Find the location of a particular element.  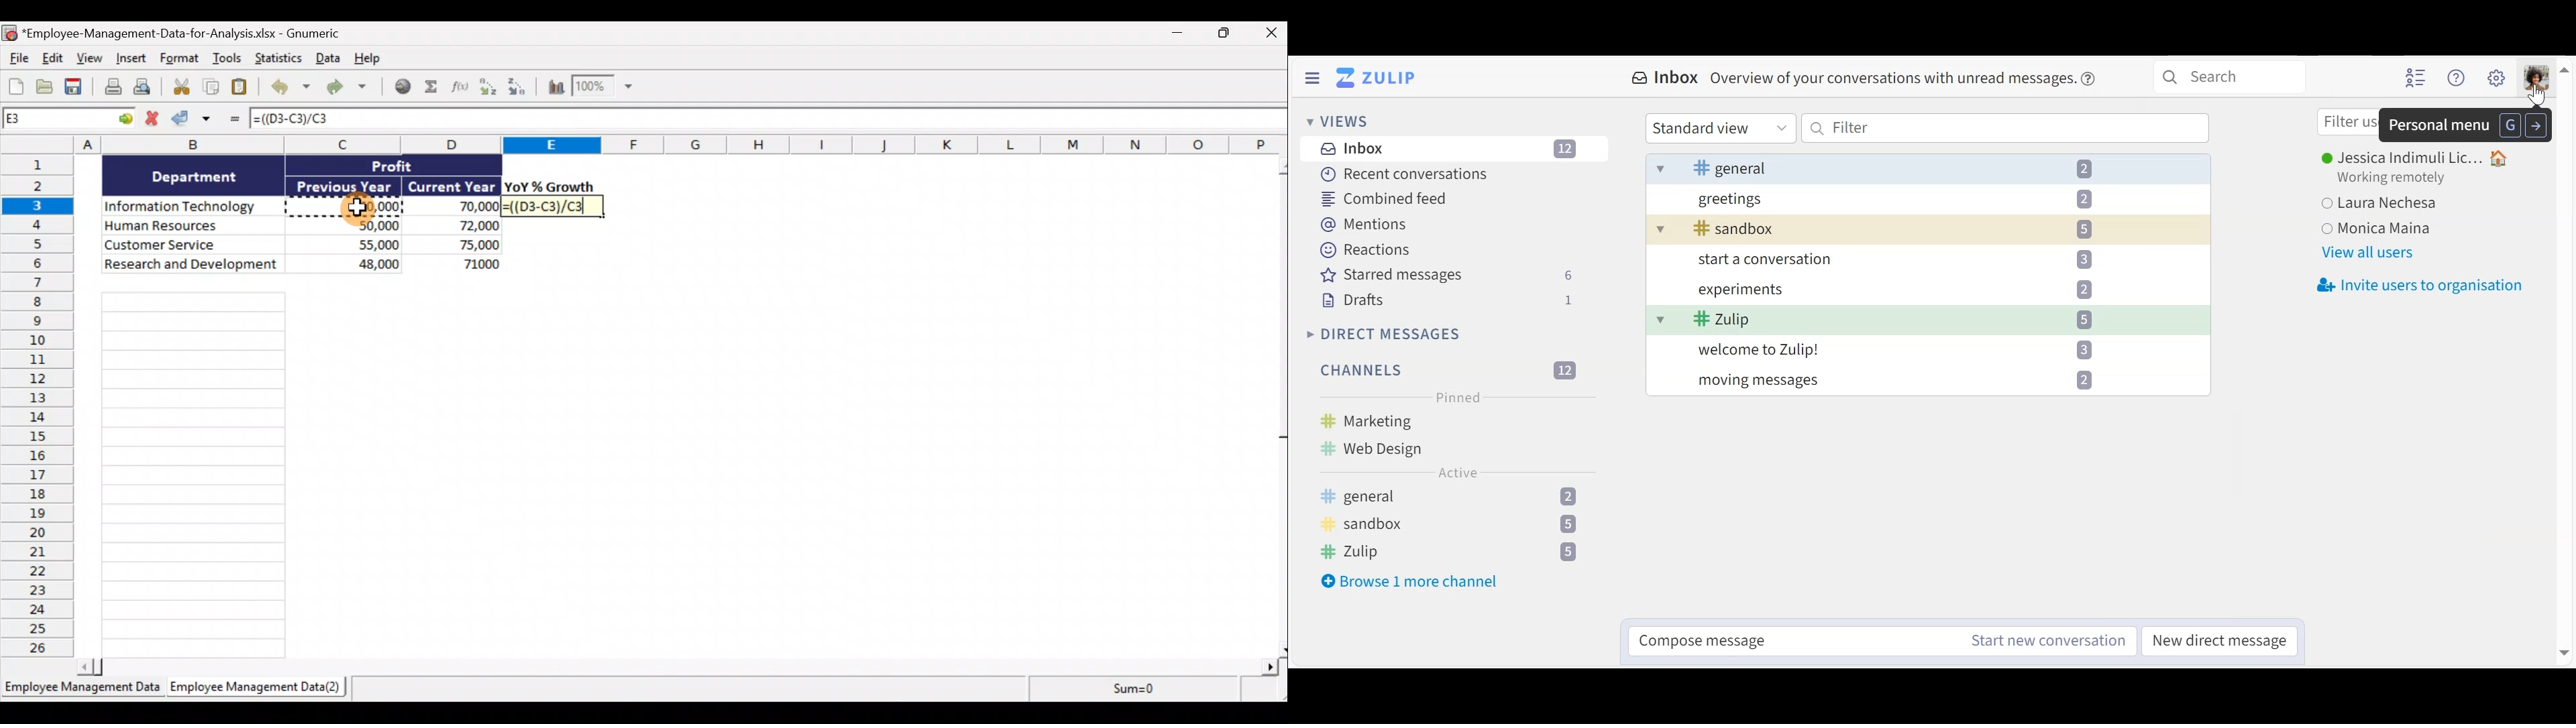

5 is located at coordinates (2085, 232).